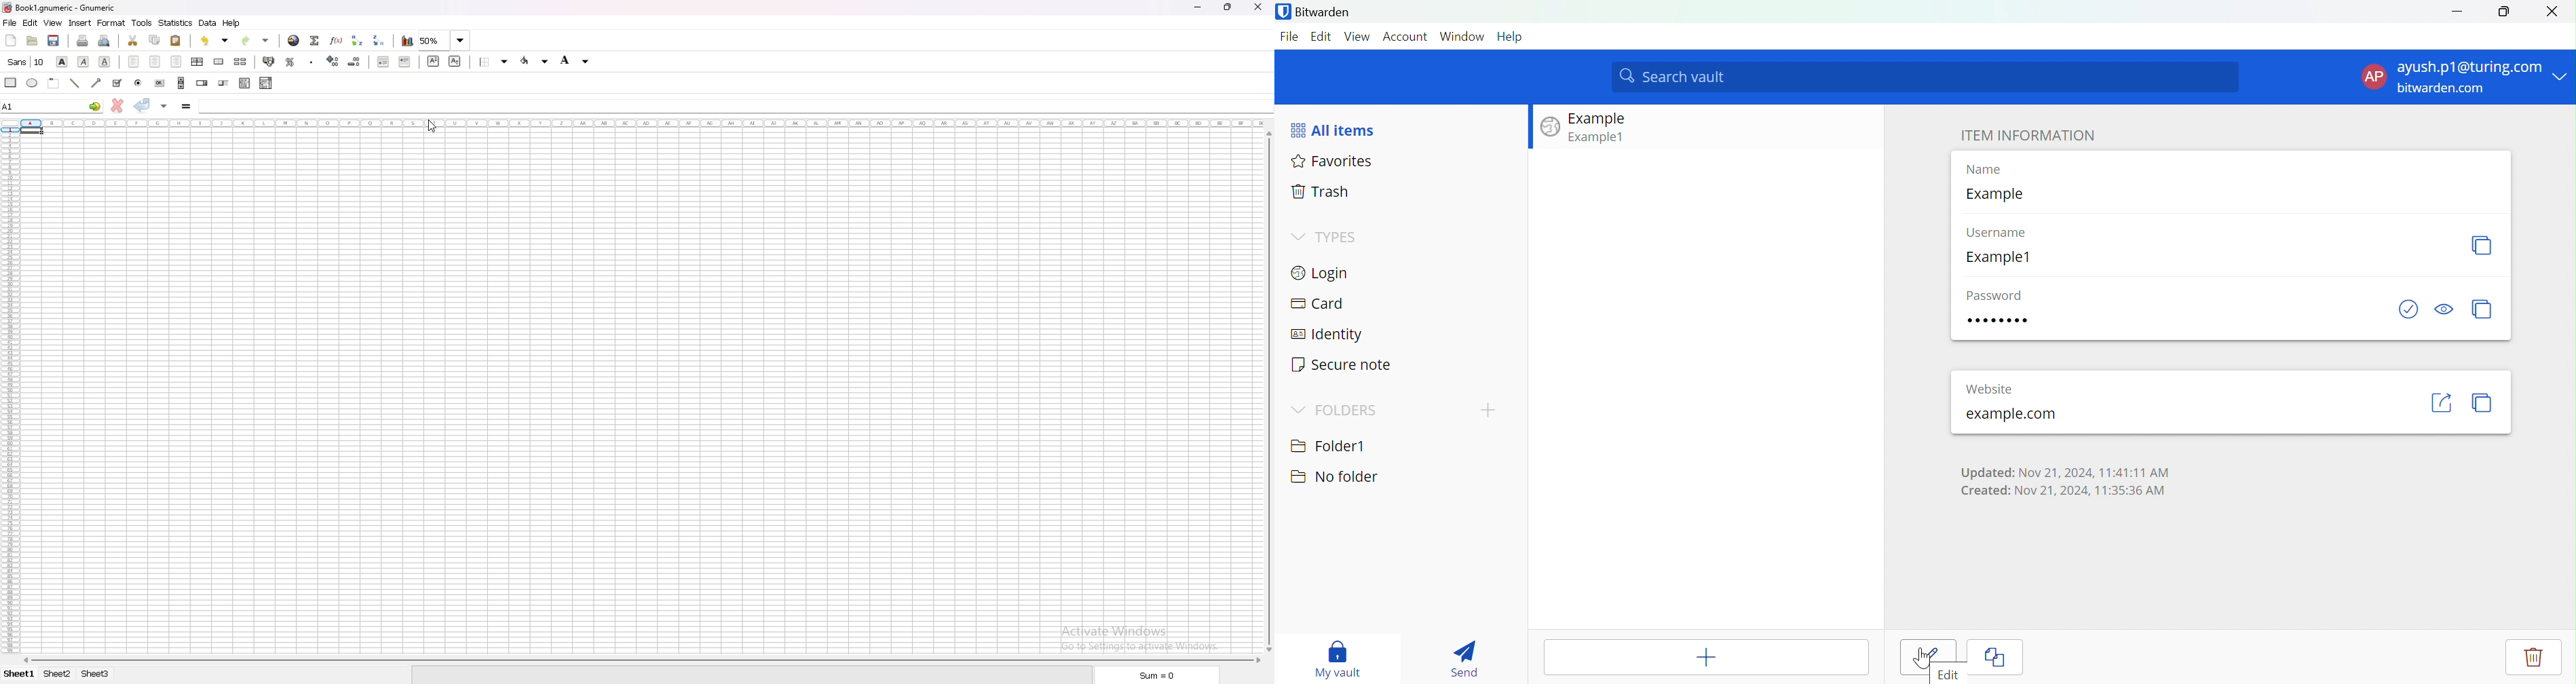 This screenshot has height=700, width=2576. What do you see at coordinates (2481, 246) in the screenshot?
I see `Copy username` at bounding box center [2481, 246].